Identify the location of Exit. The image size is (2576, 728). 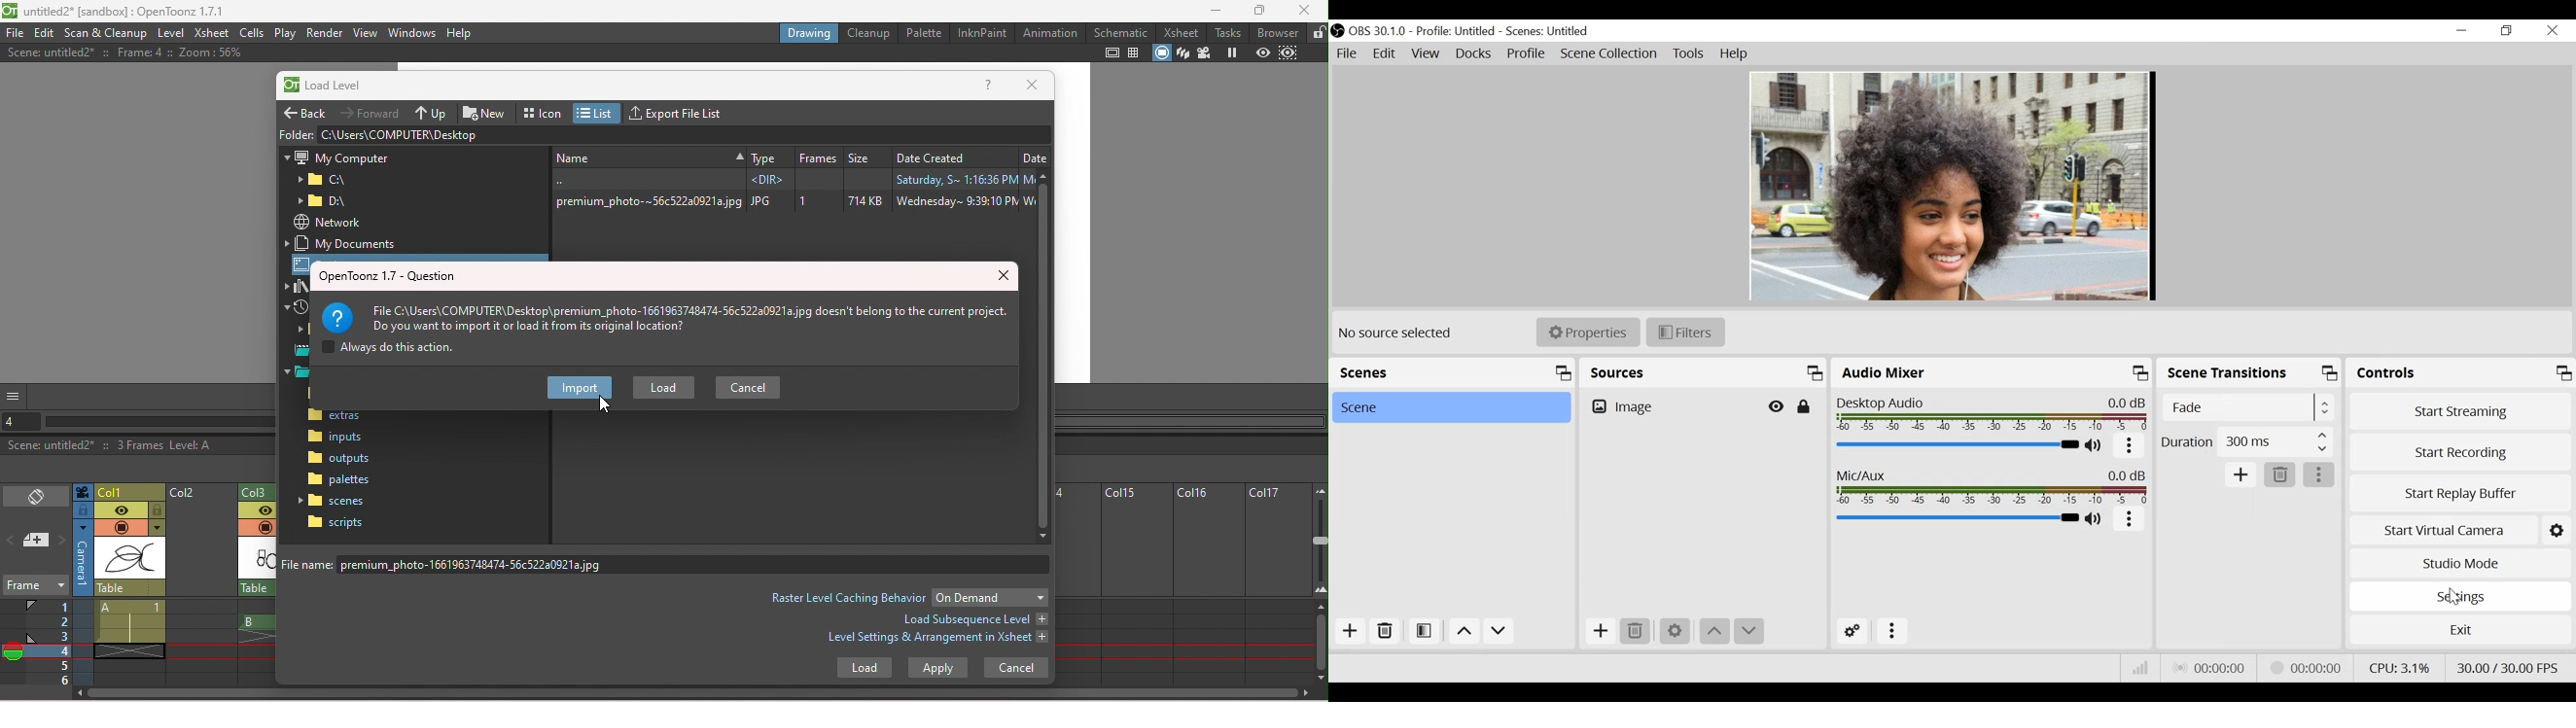
(2461, 628).